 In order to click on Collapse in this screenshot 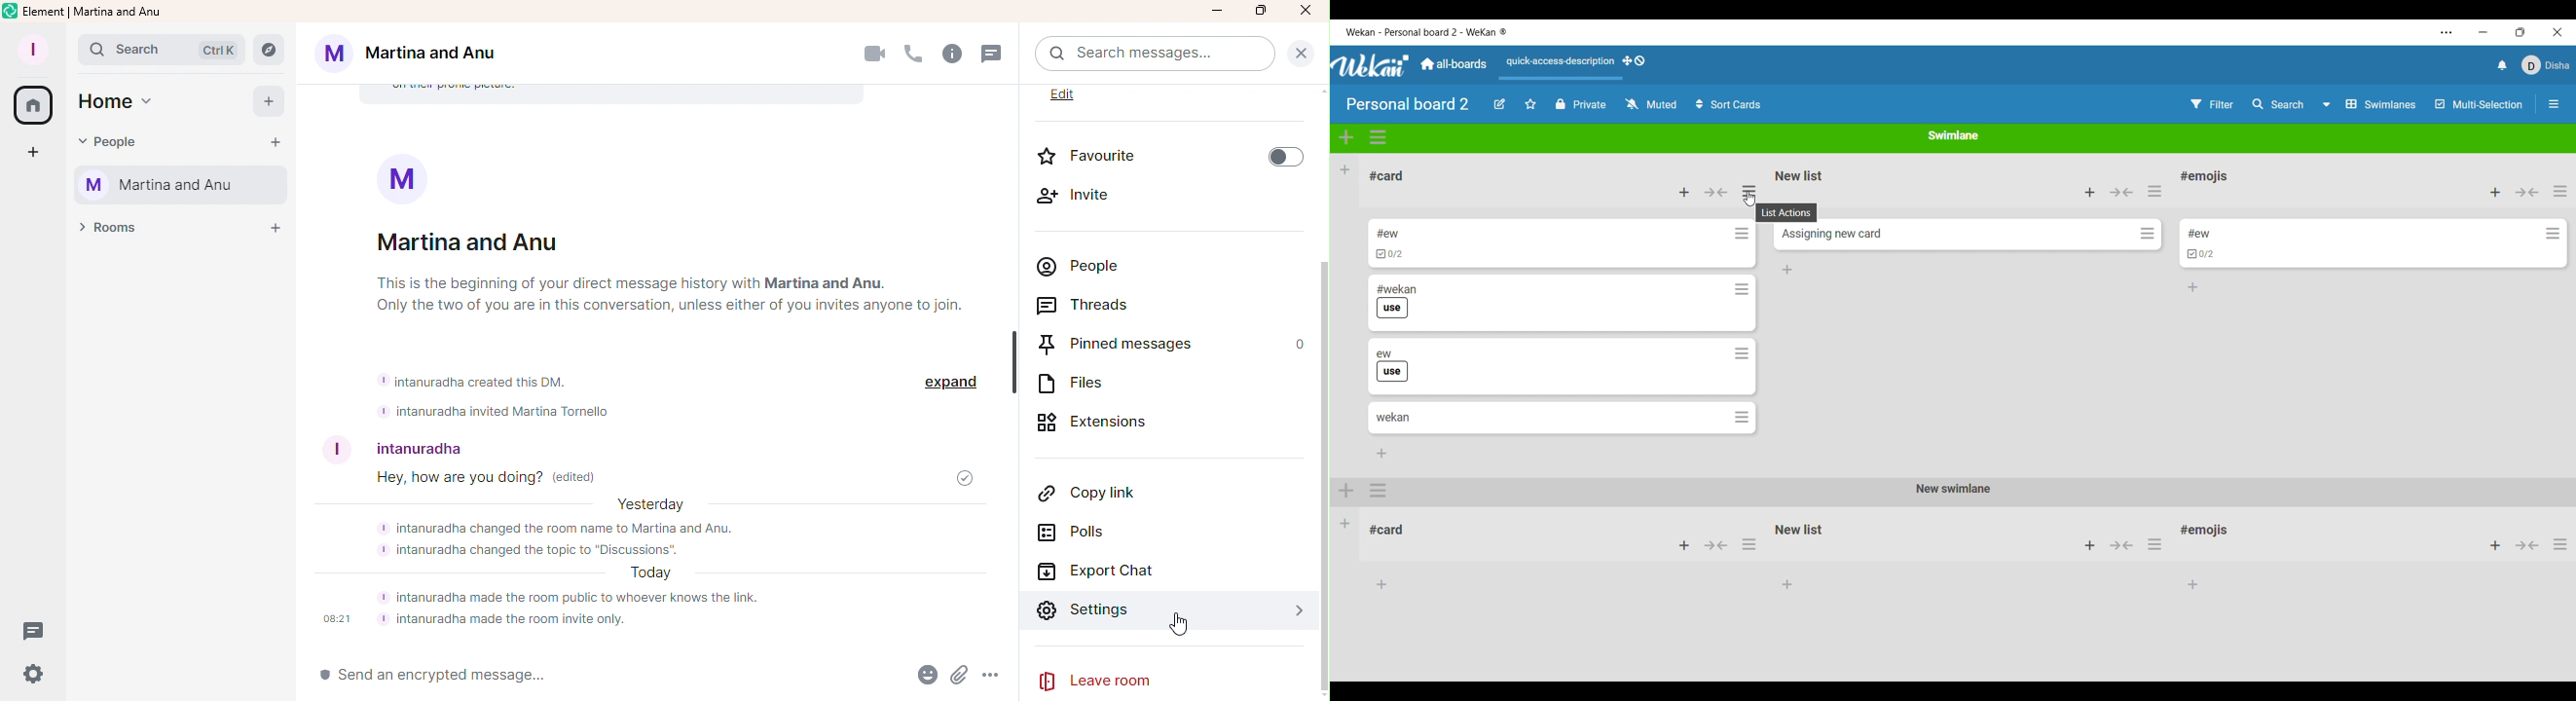, I will do `click(1715, 192)`.